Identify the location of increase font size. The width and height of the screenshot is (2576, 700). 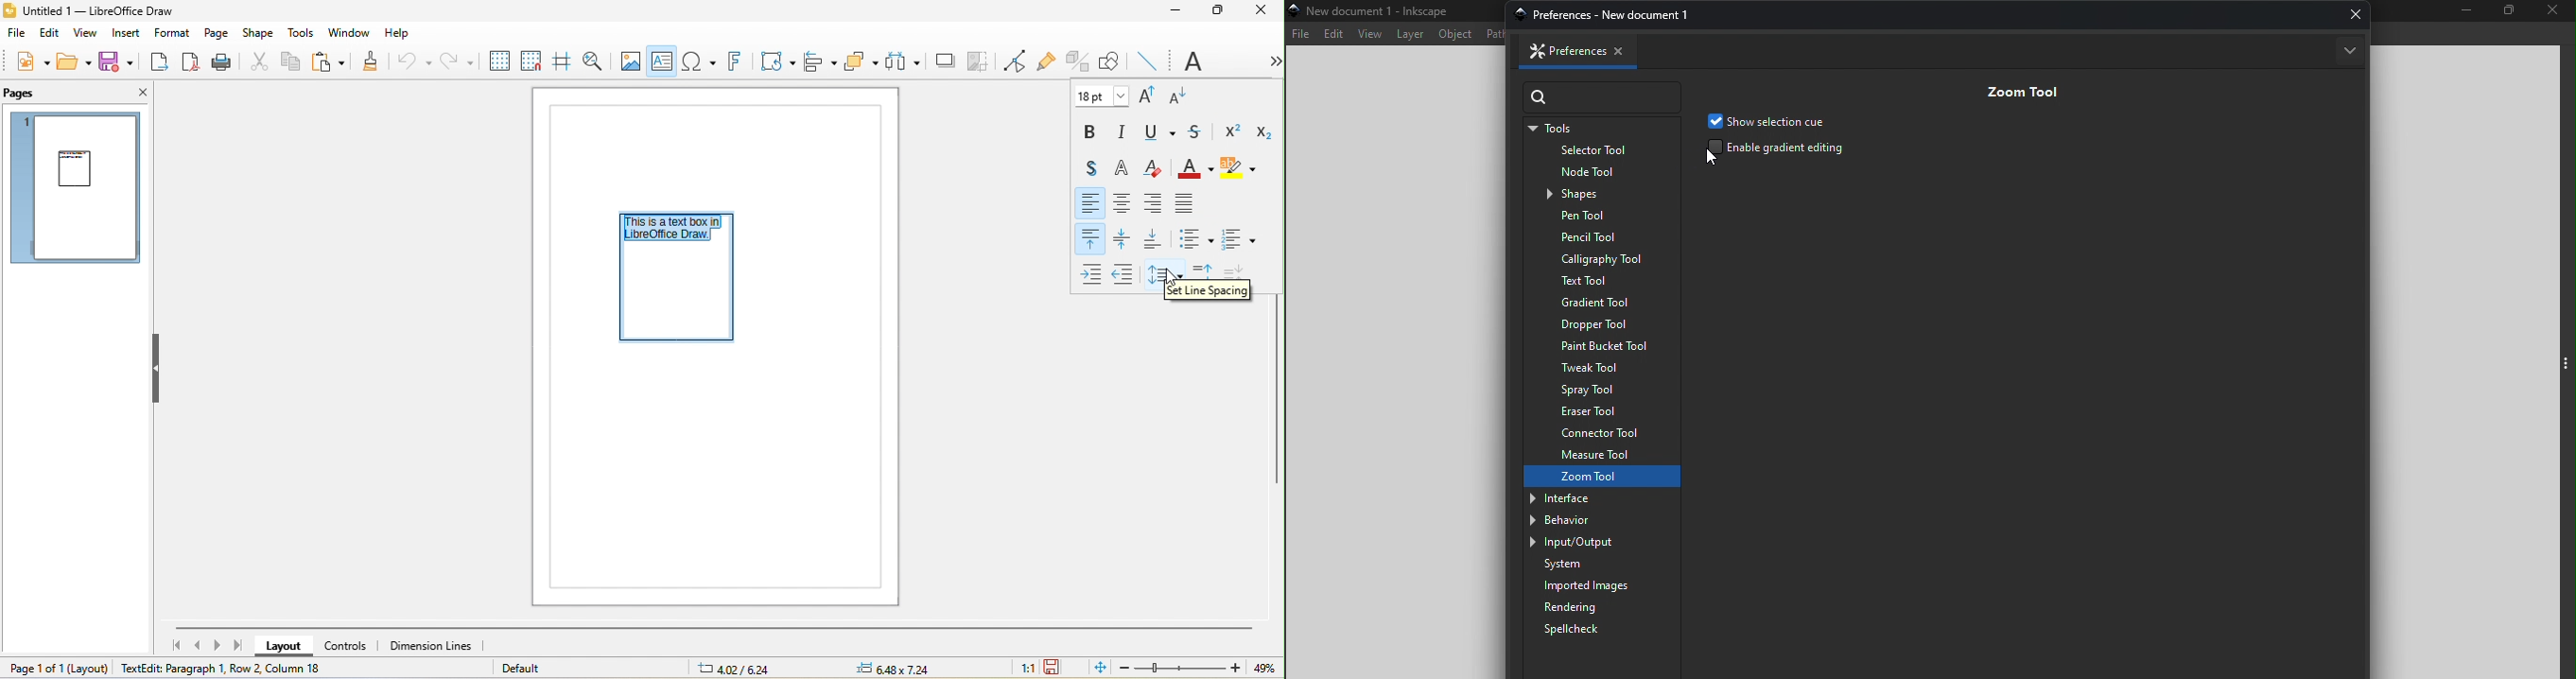
(1150, 94).